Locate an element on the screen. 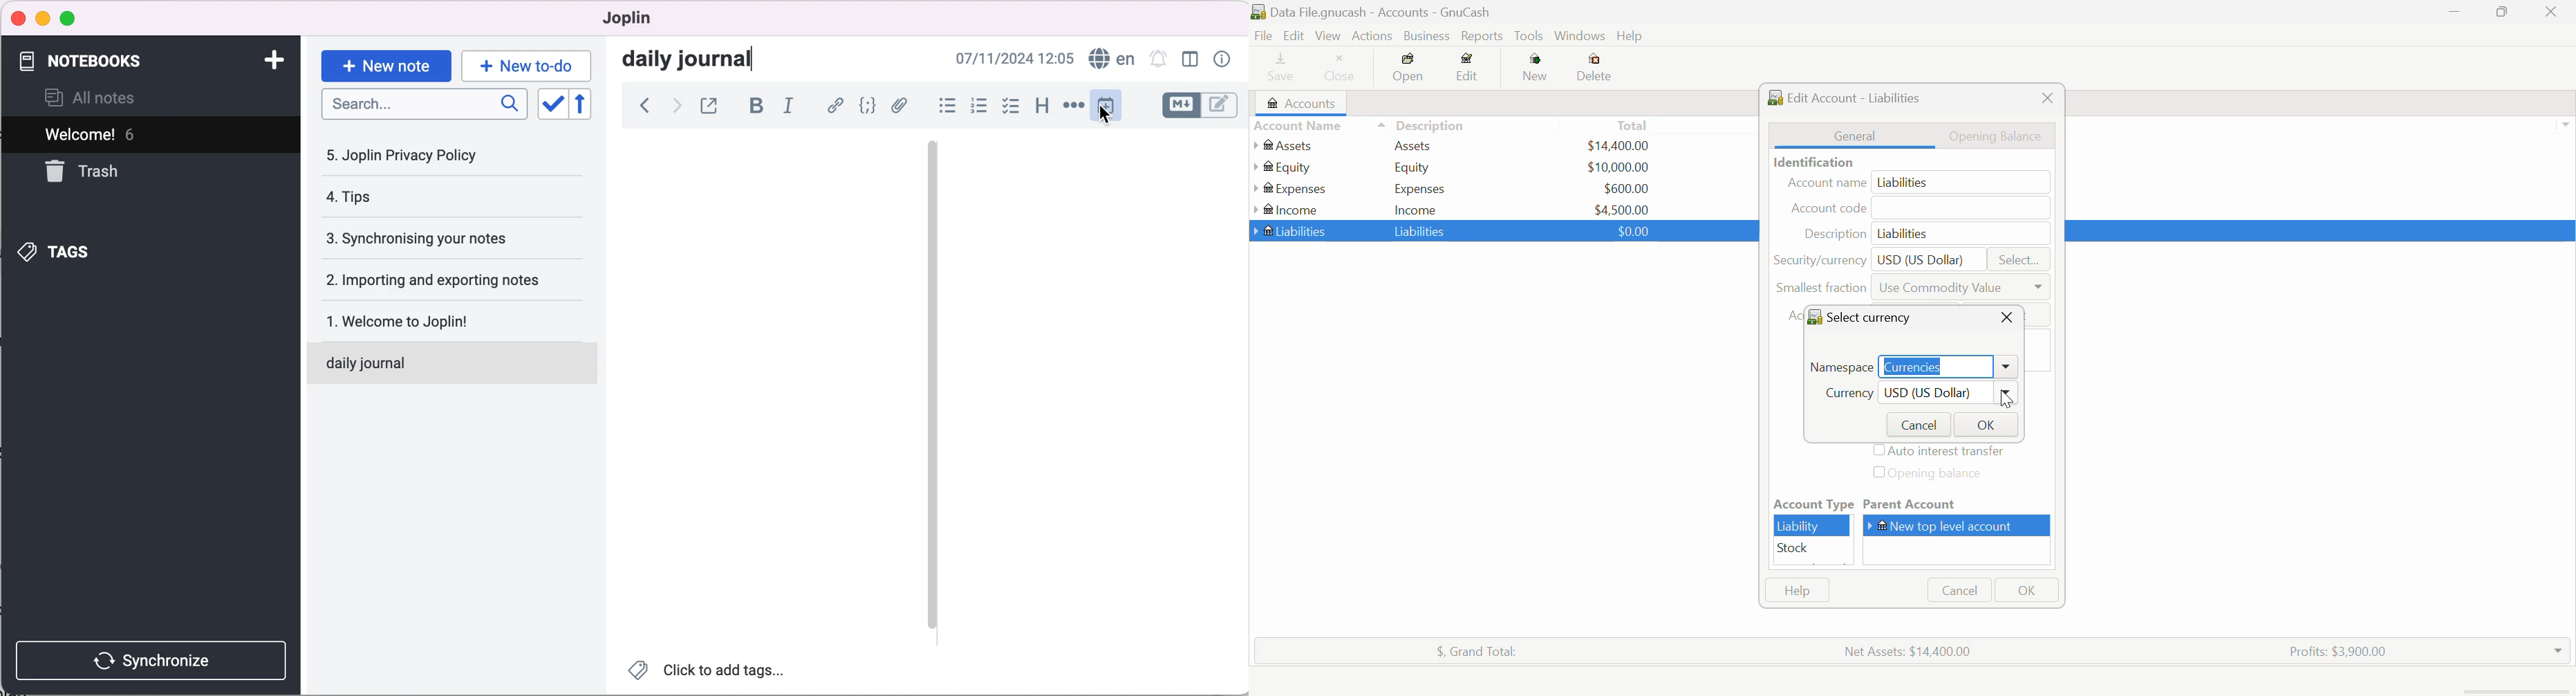 The height and width of the screenshot is (700, 2576). trash is located at coordinates (121, 173).